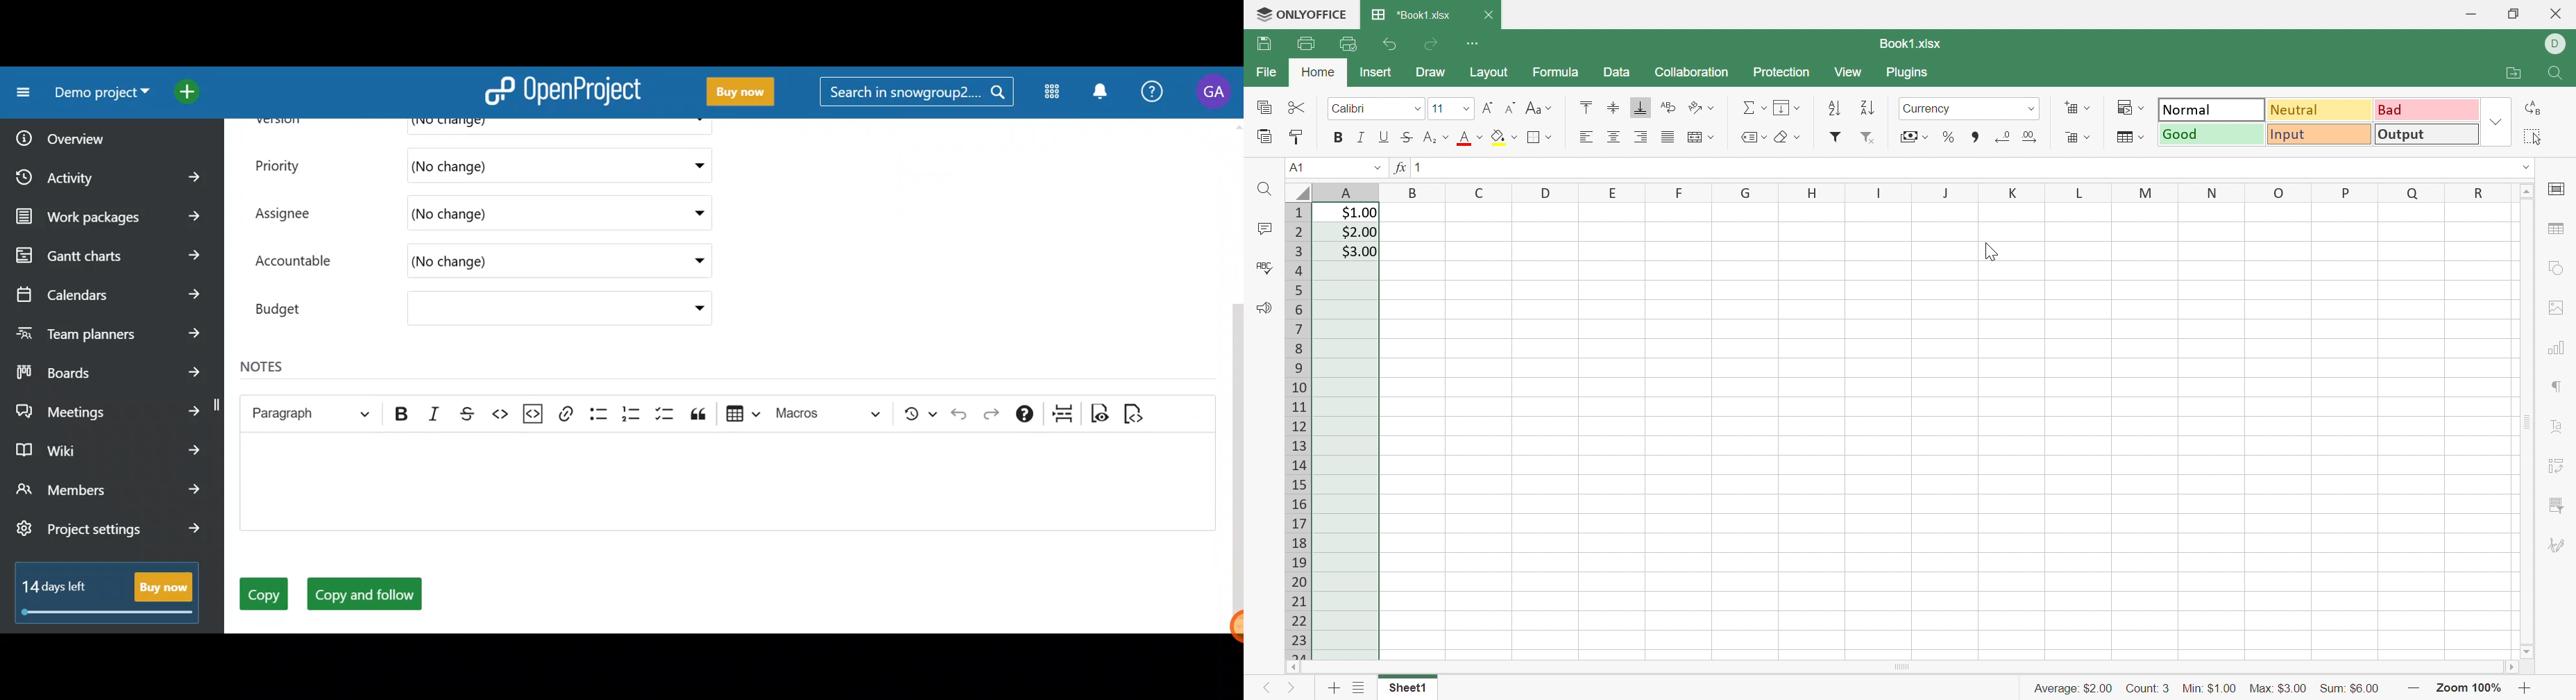  Describe the element at coordinates (1752, 137) in the screenshot. I see `Named ranges` at that location.